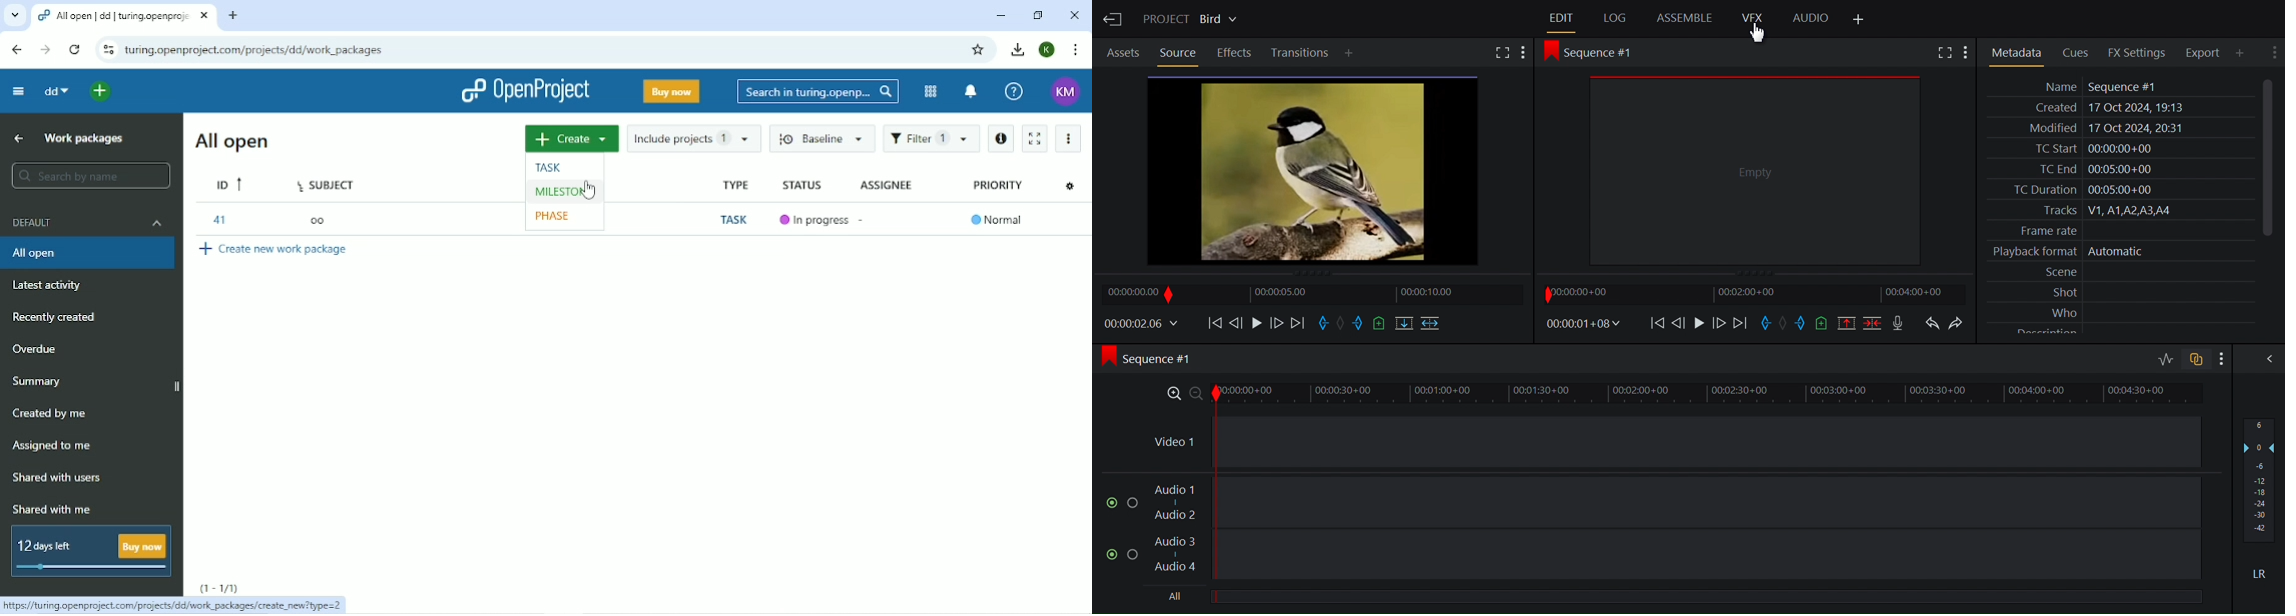 The height and width of the screenshot is (616, 2296). What do you see at coordinates (1700, 322) in the screenshot?
I see `Play` at bounding box center [1700, 322].